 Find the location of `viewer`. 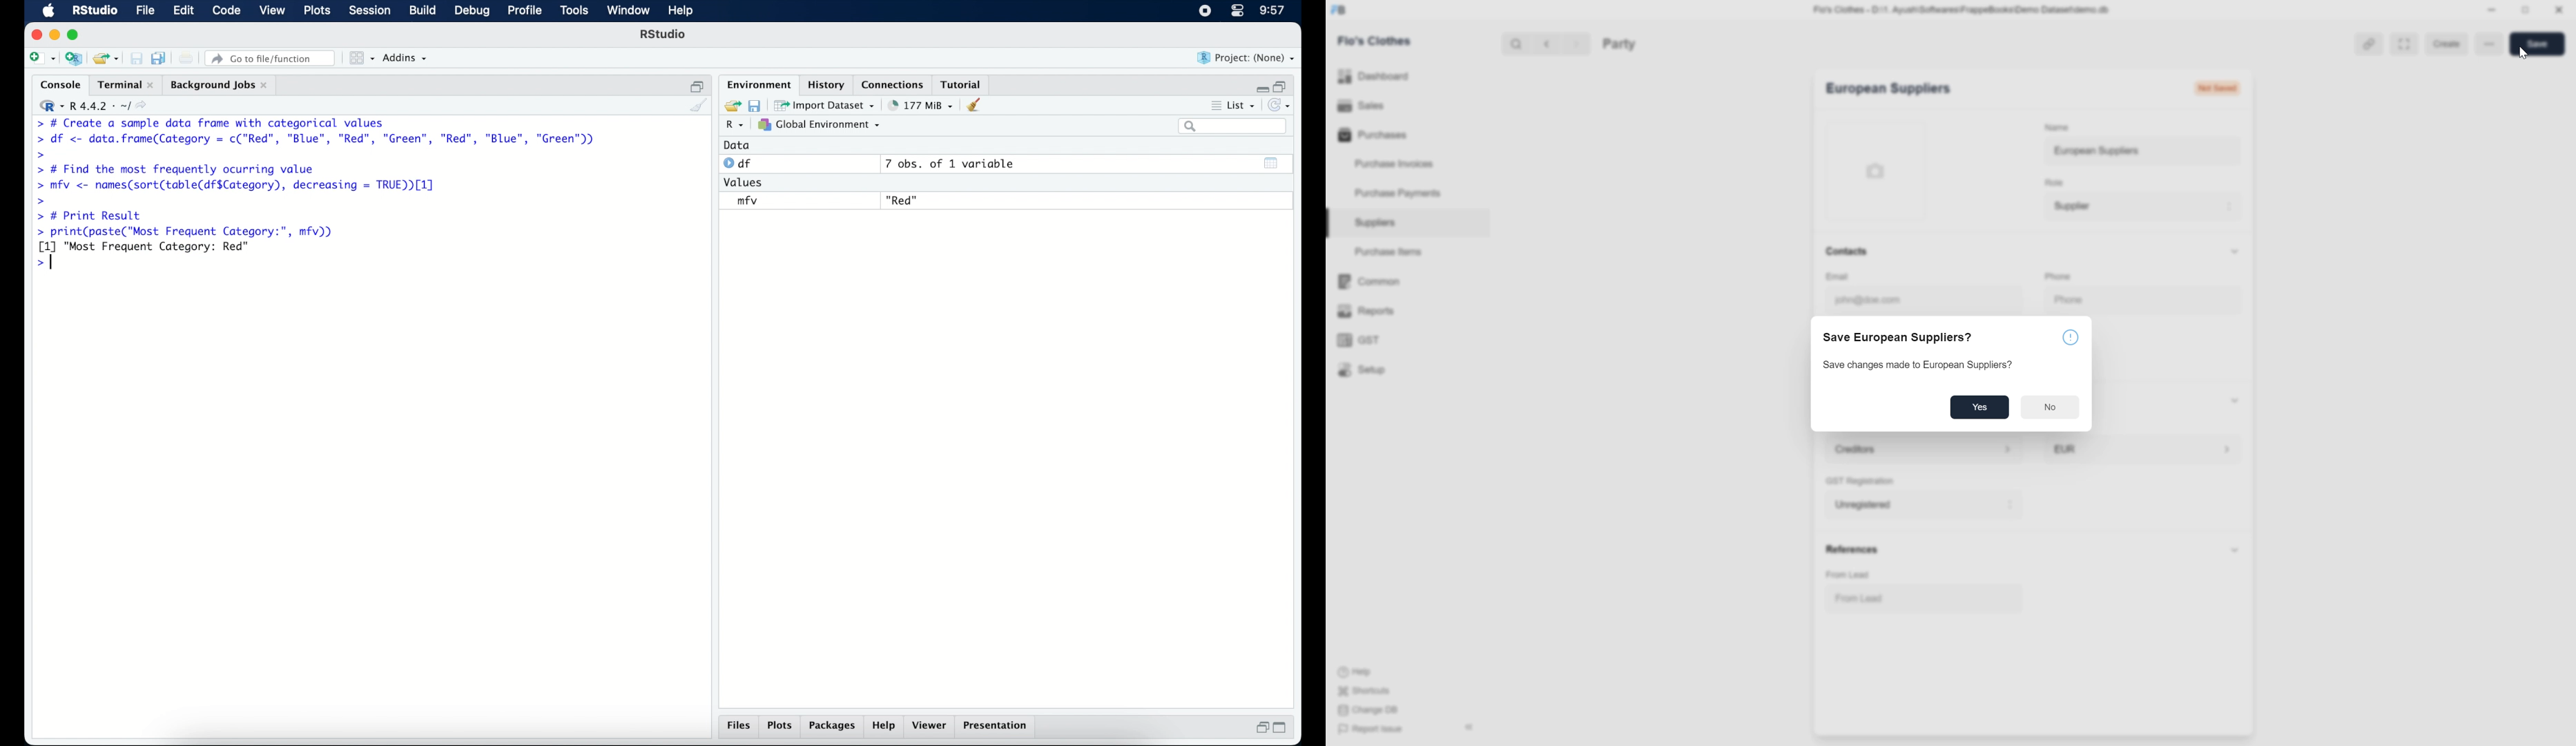

viewer is located at coordinates (931, 727).